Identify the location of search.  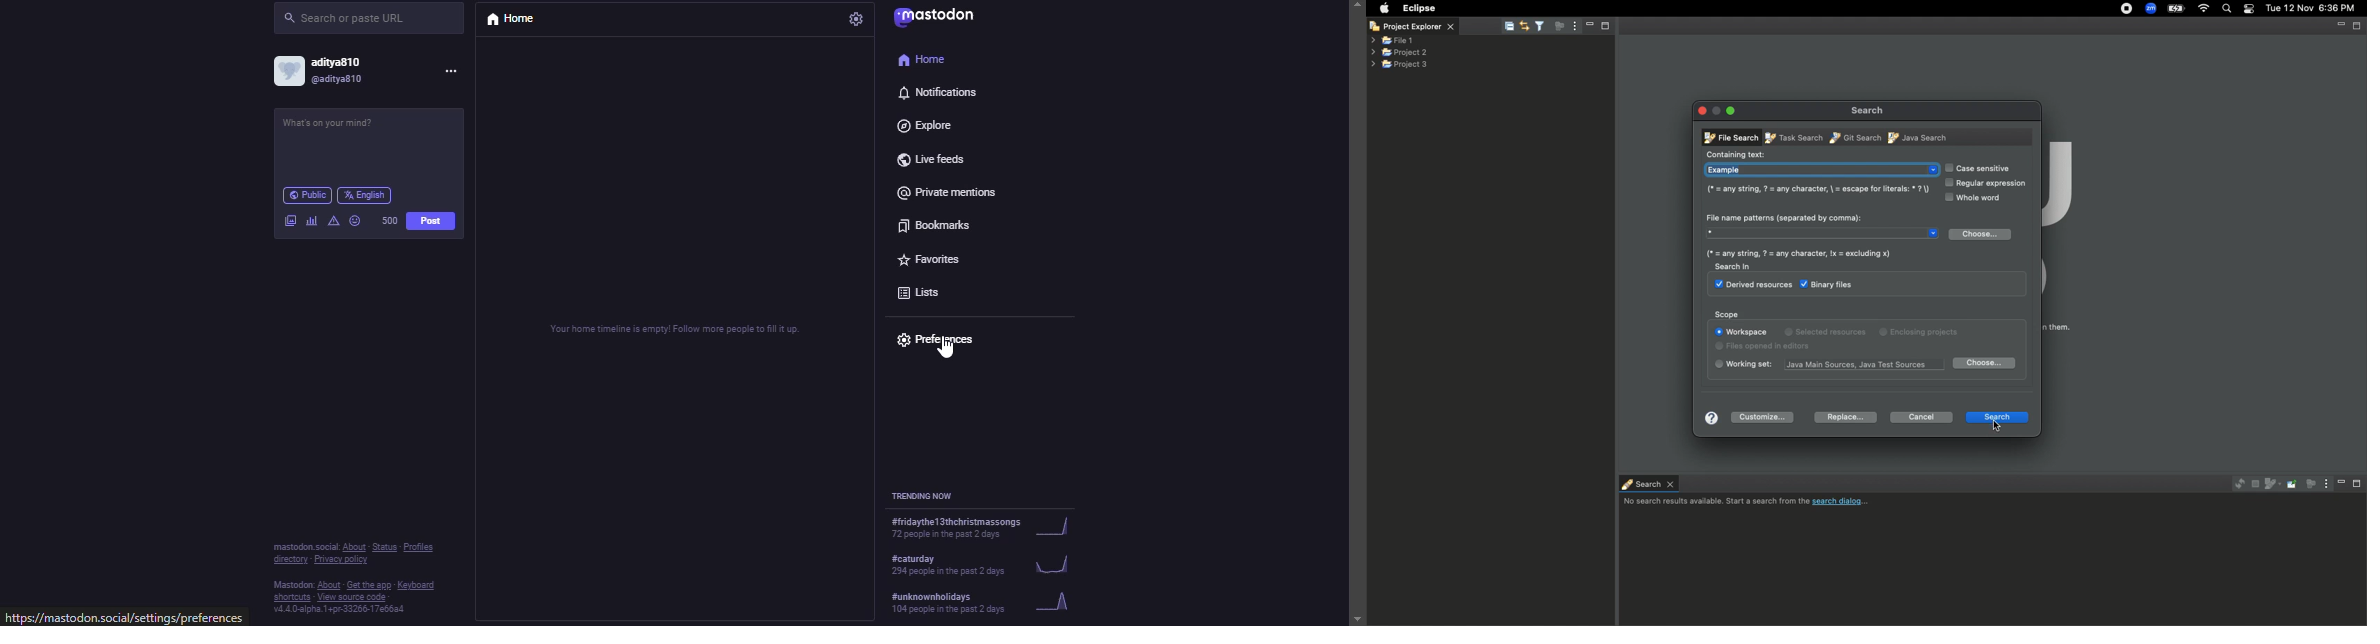
(352, 18).